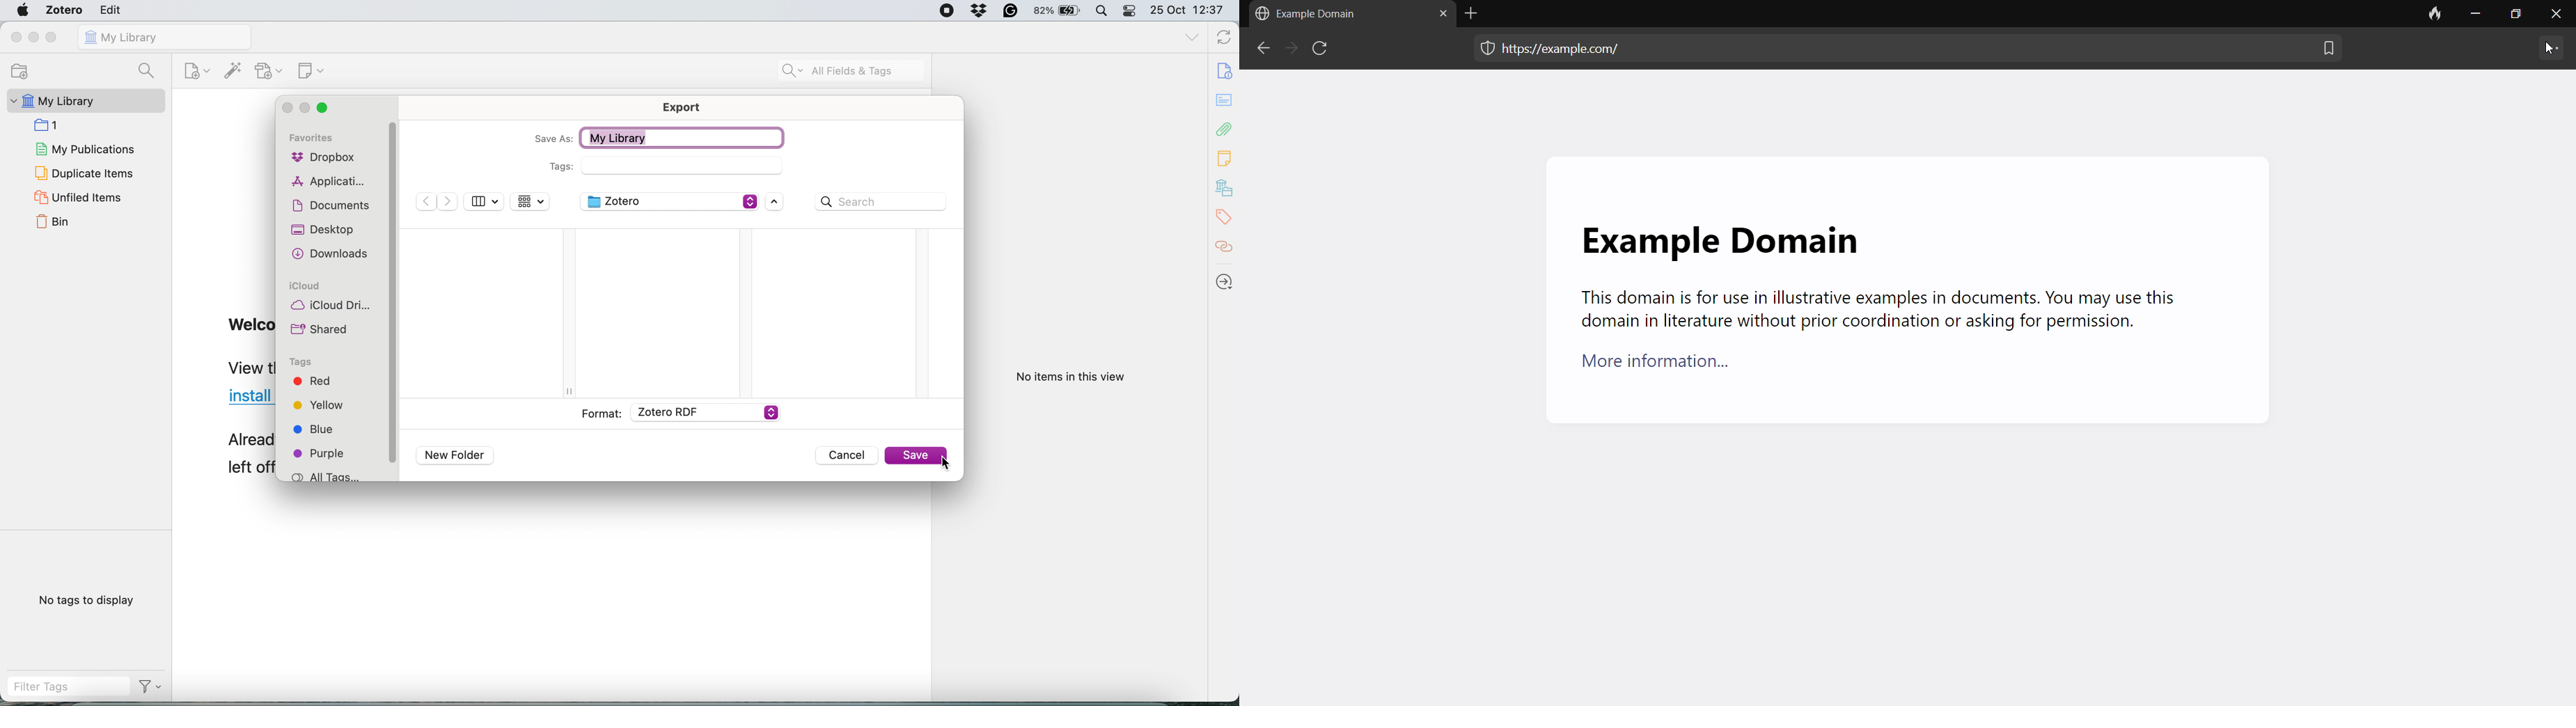 This screenshot has height=728, width=2576. I want to click on Dropbox, so click(327, 157).